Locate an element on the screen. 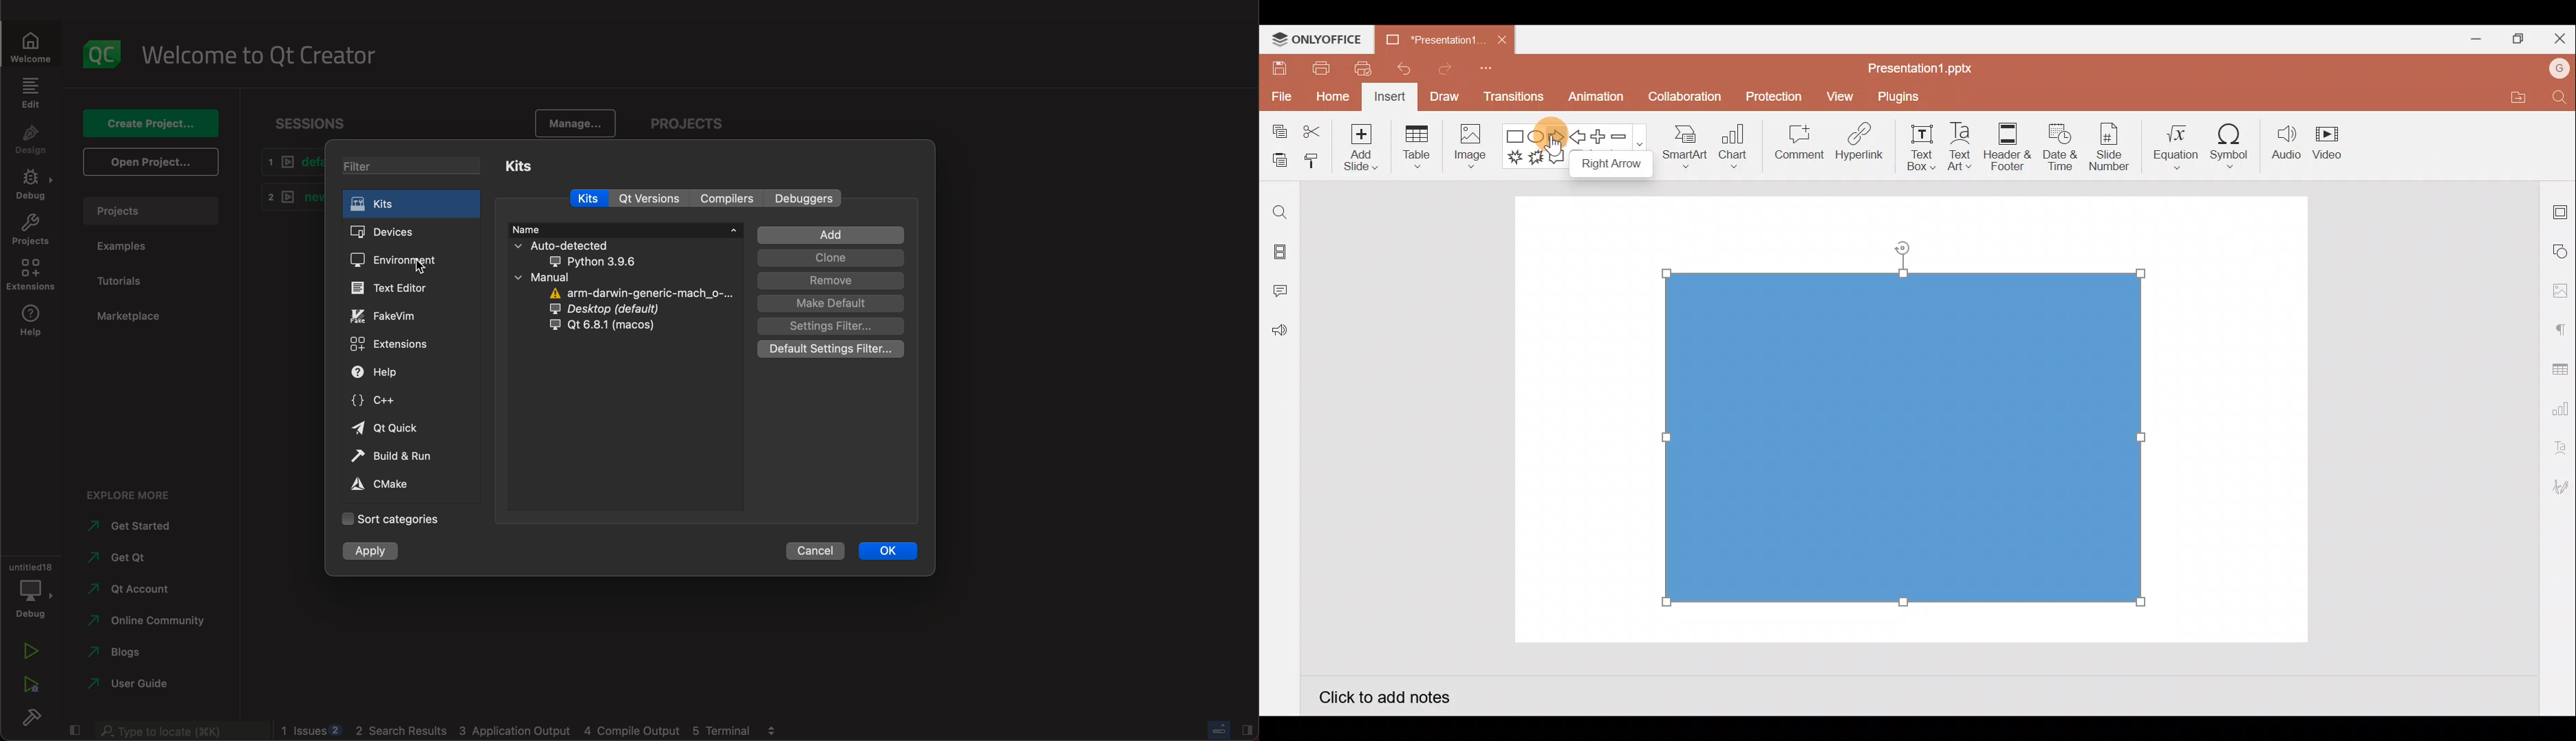 The width and height of the screenshot is (2576, 756). Plugins is located at coordinates (1908, 95).